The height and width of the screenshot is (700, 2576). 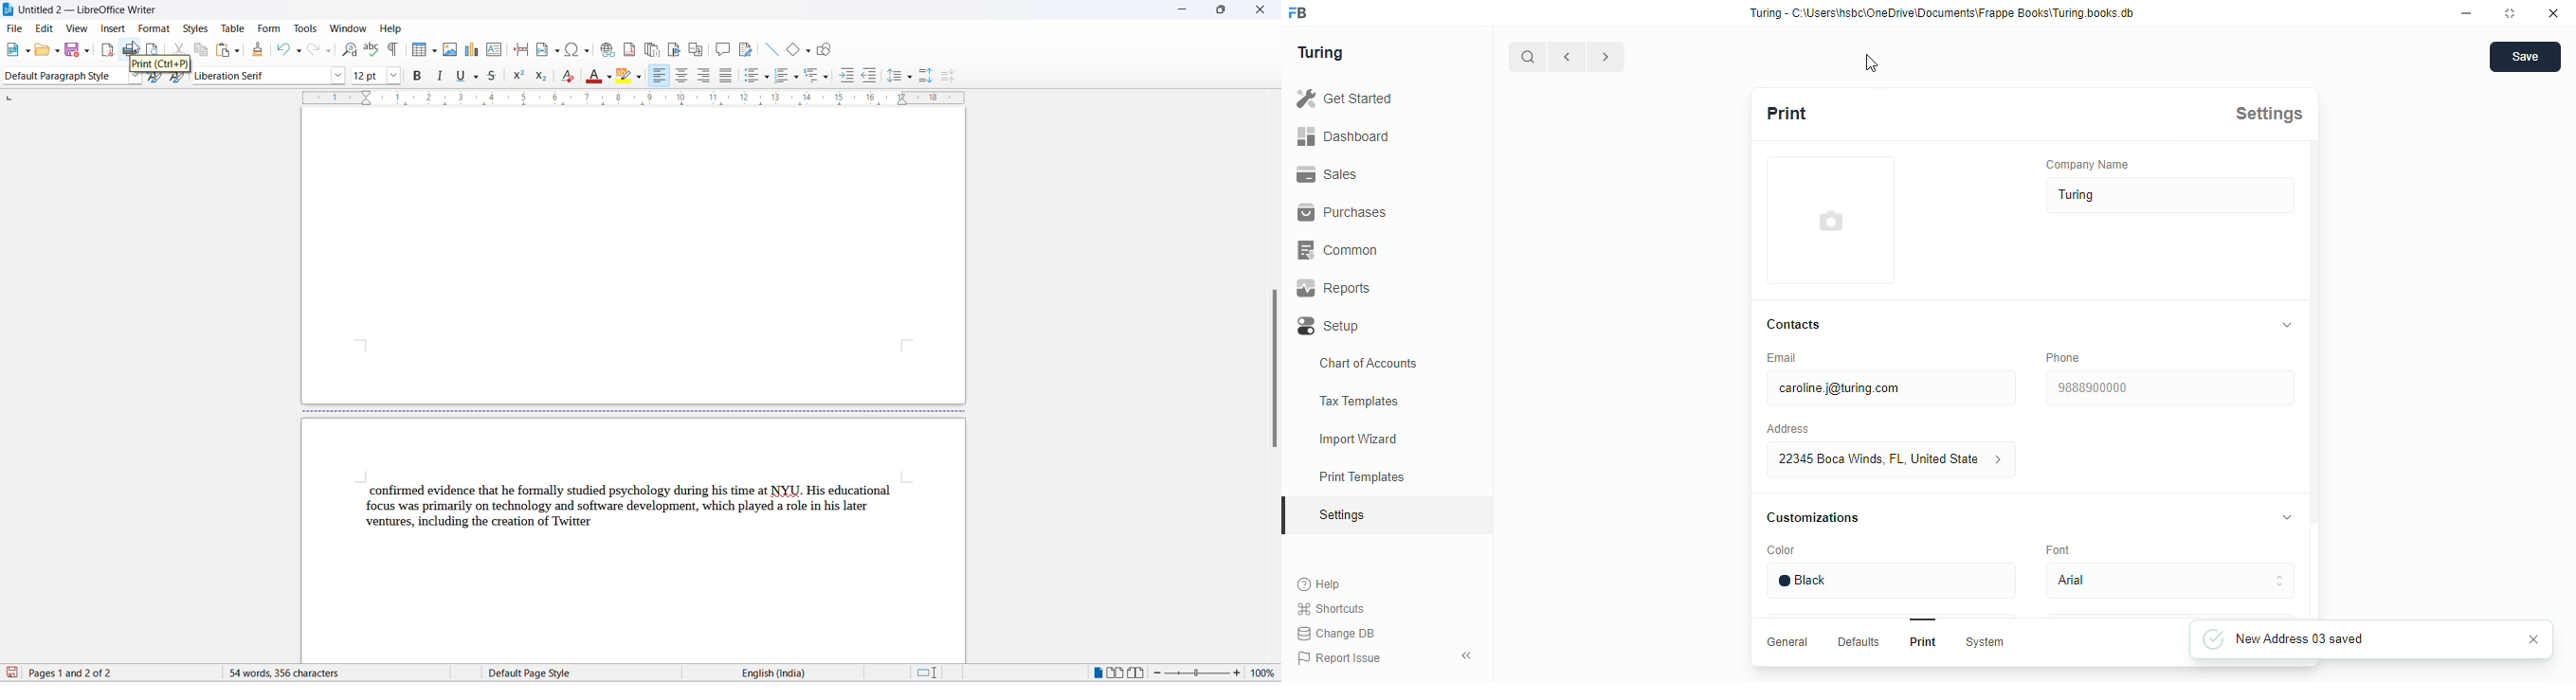 What do you see at coordinates (925, 75) in the screenshot?
I see `increase paragraph spacing` at bounding box center [925, 75].